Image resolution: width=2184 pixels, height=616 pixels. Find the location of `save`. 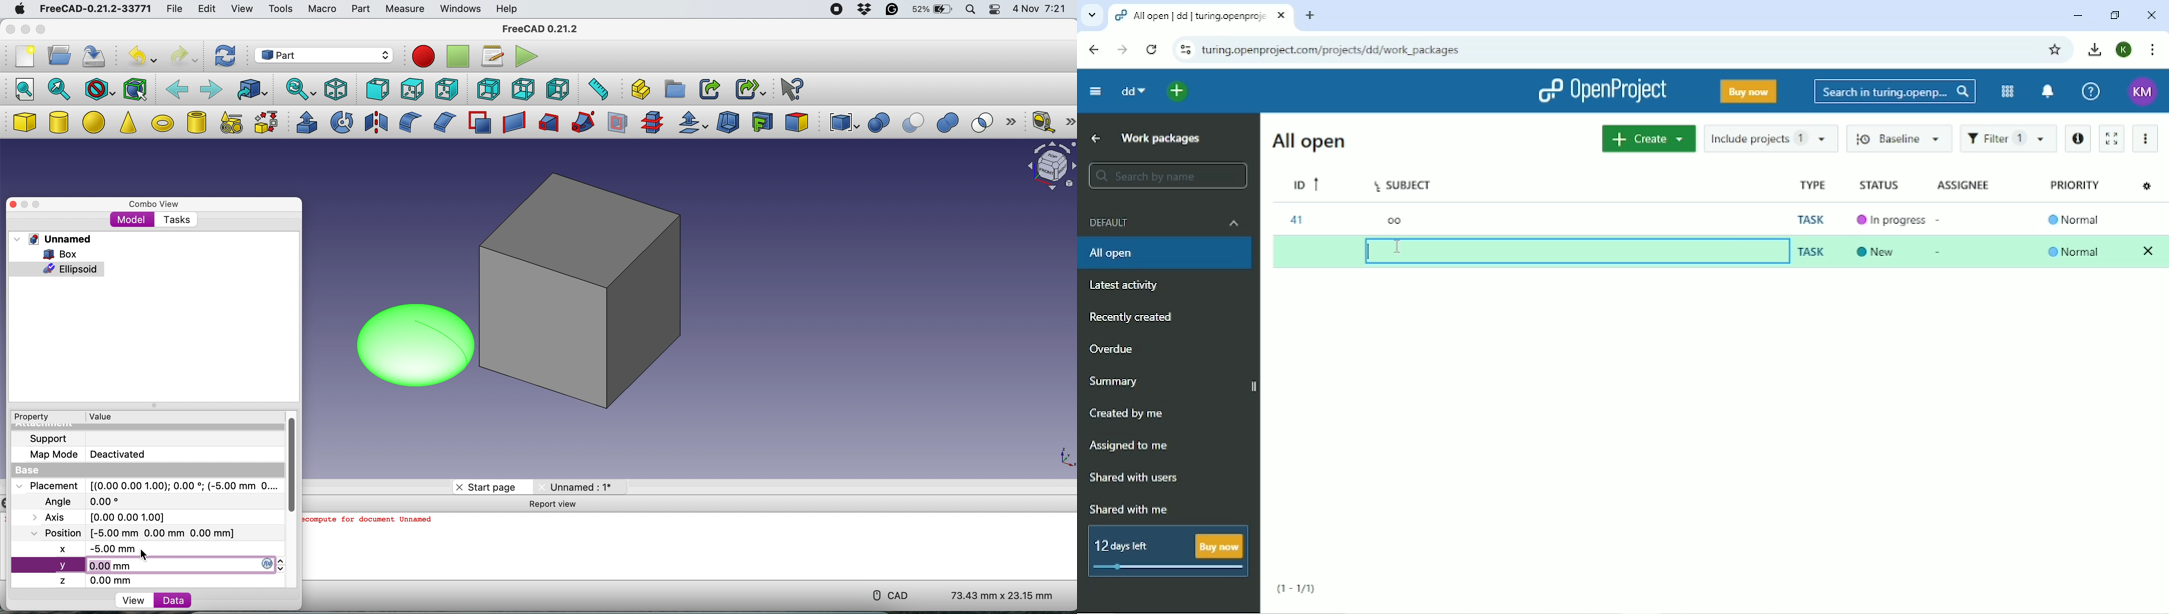

save is located at coordinates (96, 57).